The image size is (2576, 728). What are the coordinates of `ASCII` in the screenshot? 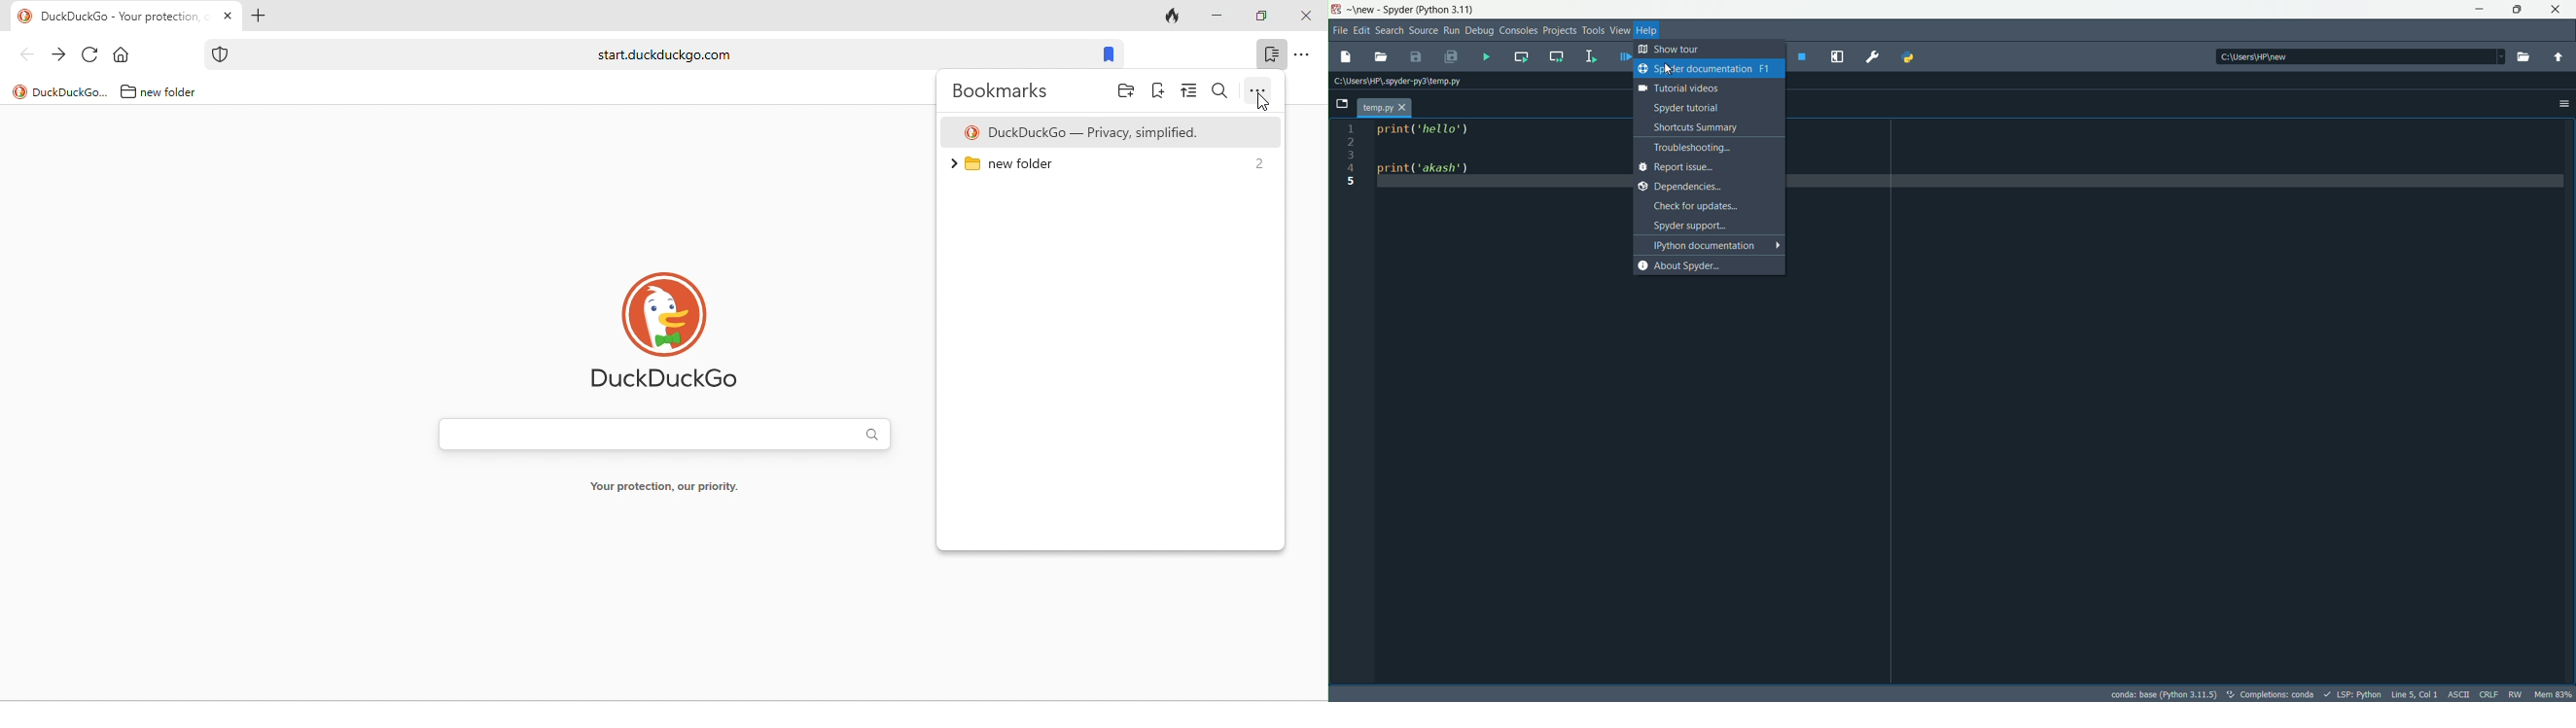 It's located at (2460, 694).